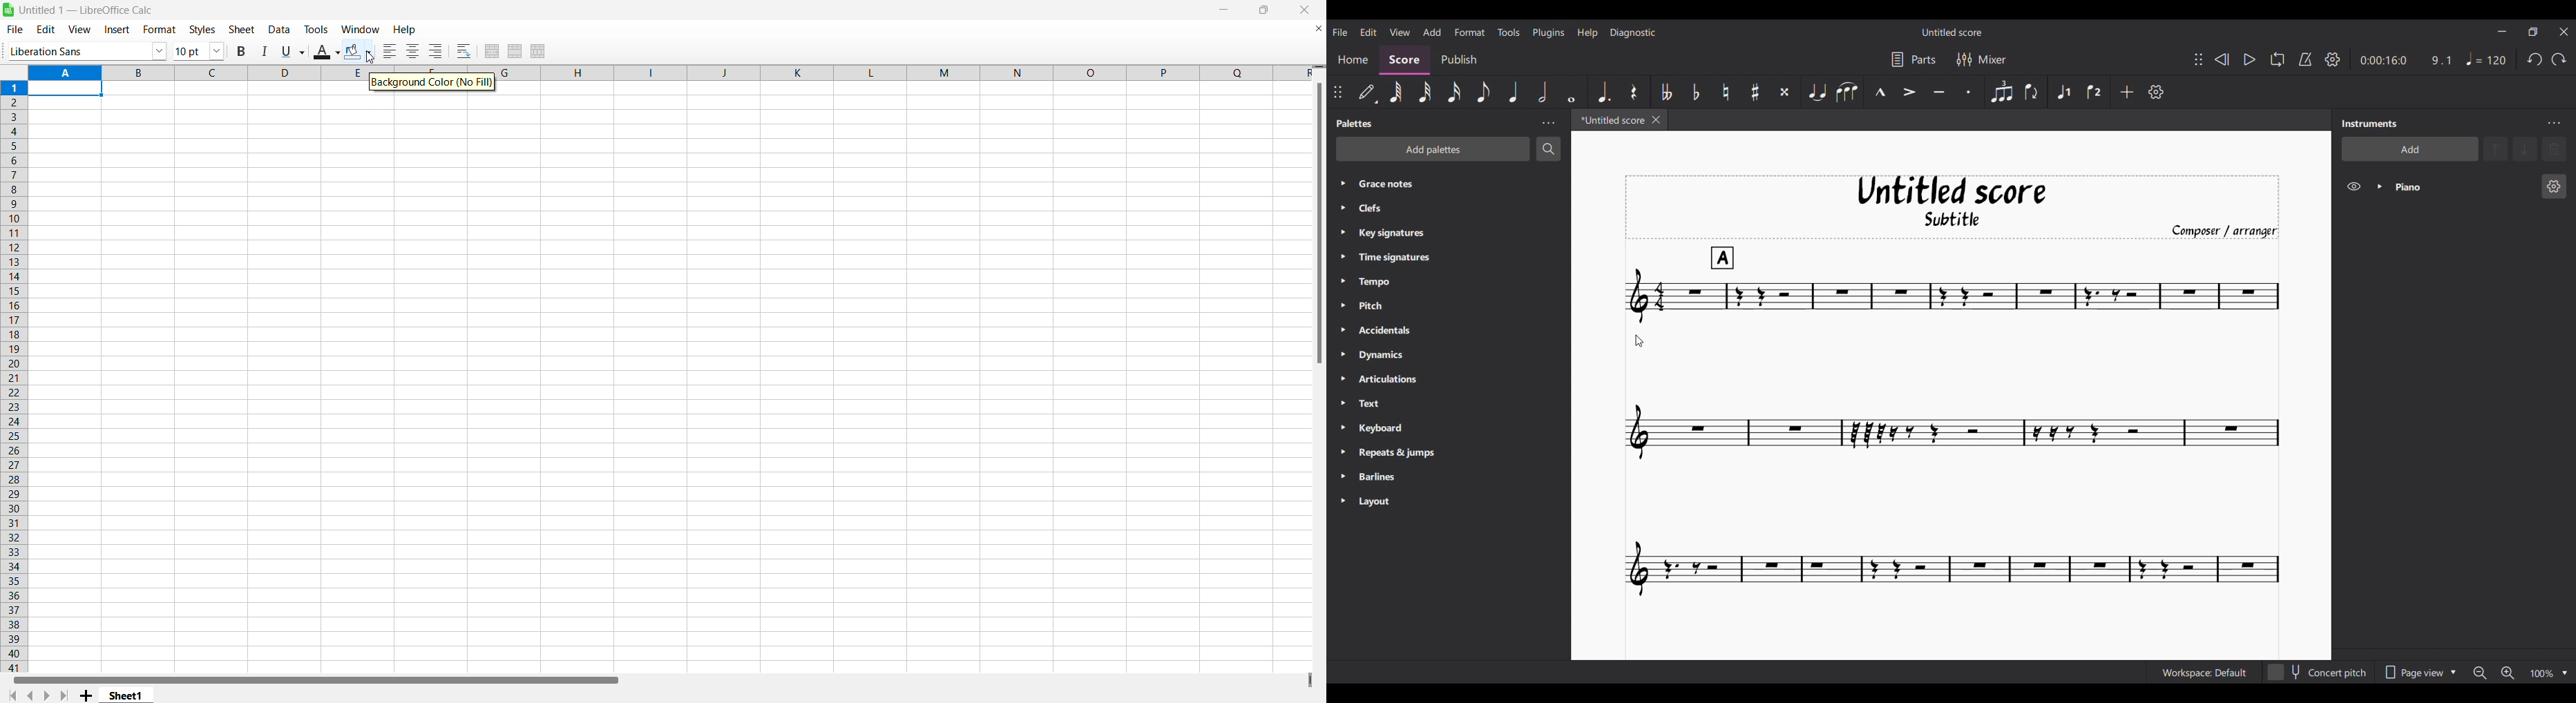 The width and height of the screenshot is (2576, 728). Describe the element at coordinates (78, 30) in the screenshot. I see `view` at that location.